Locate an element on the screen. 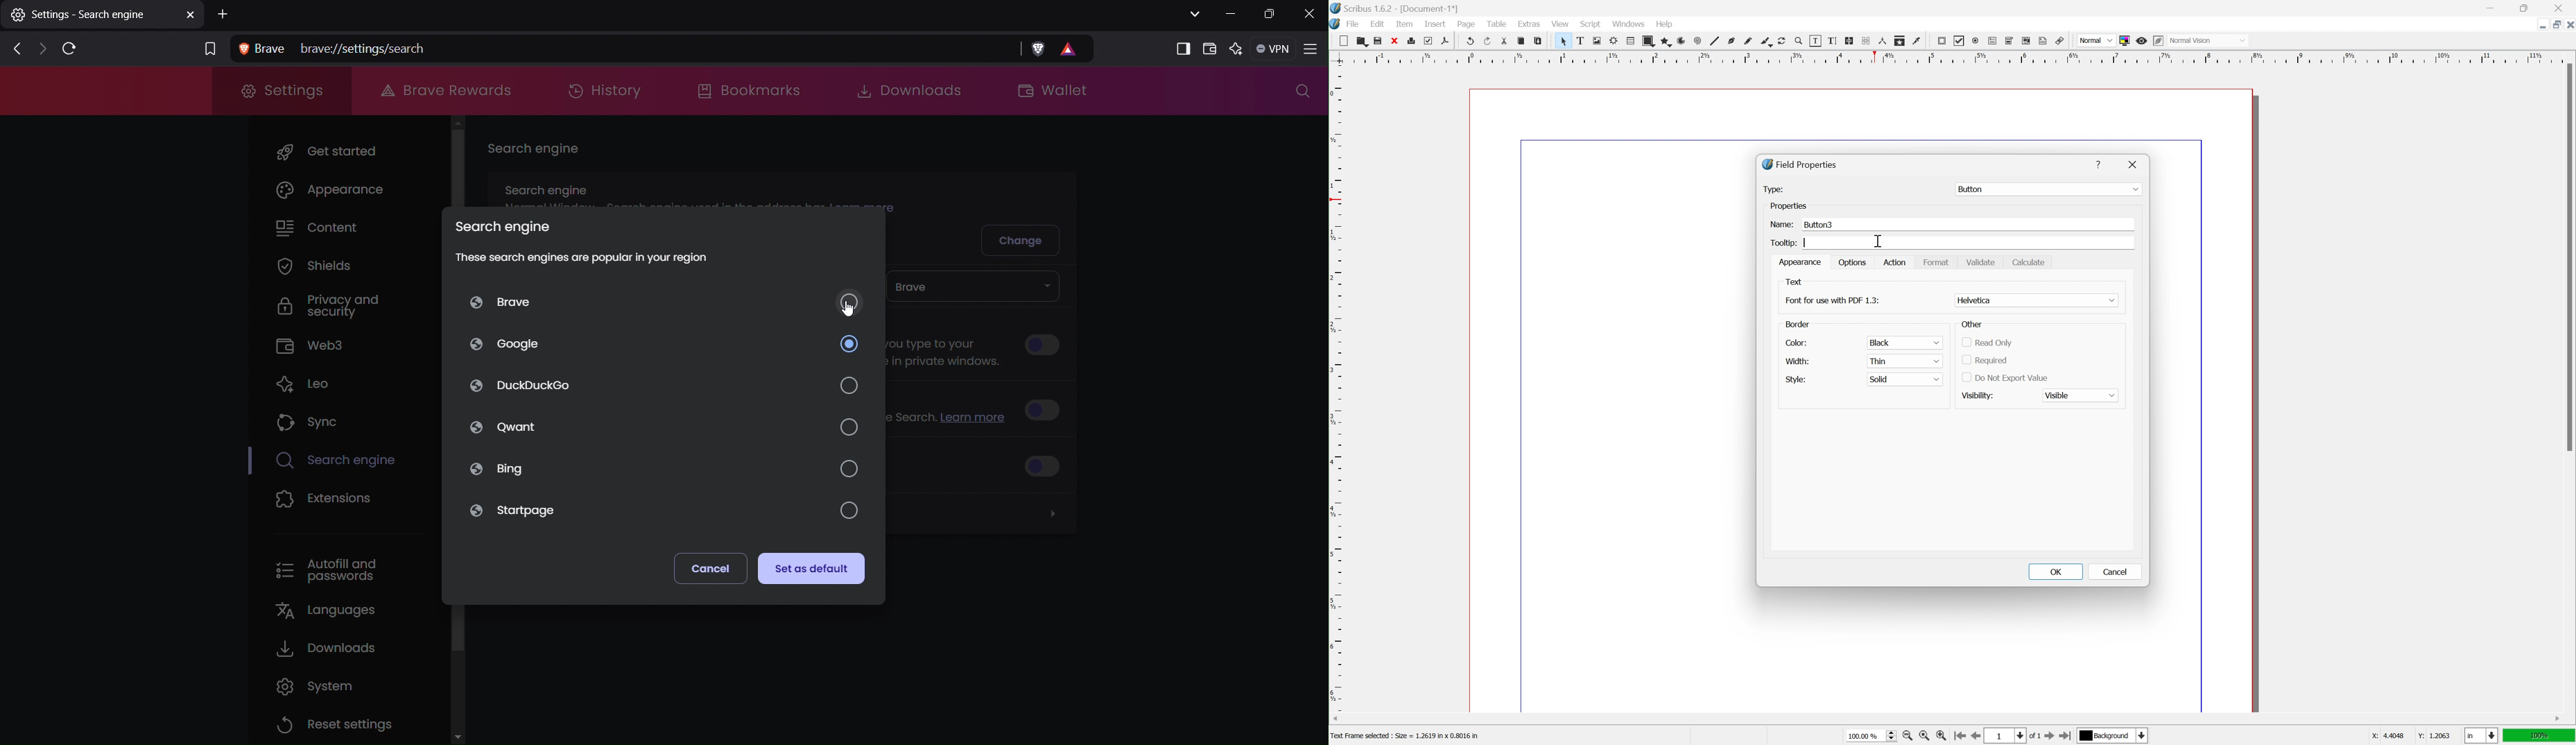 The width and height of the screenshot is (2576, 756). select current page is located at coordinates (2012, 737).